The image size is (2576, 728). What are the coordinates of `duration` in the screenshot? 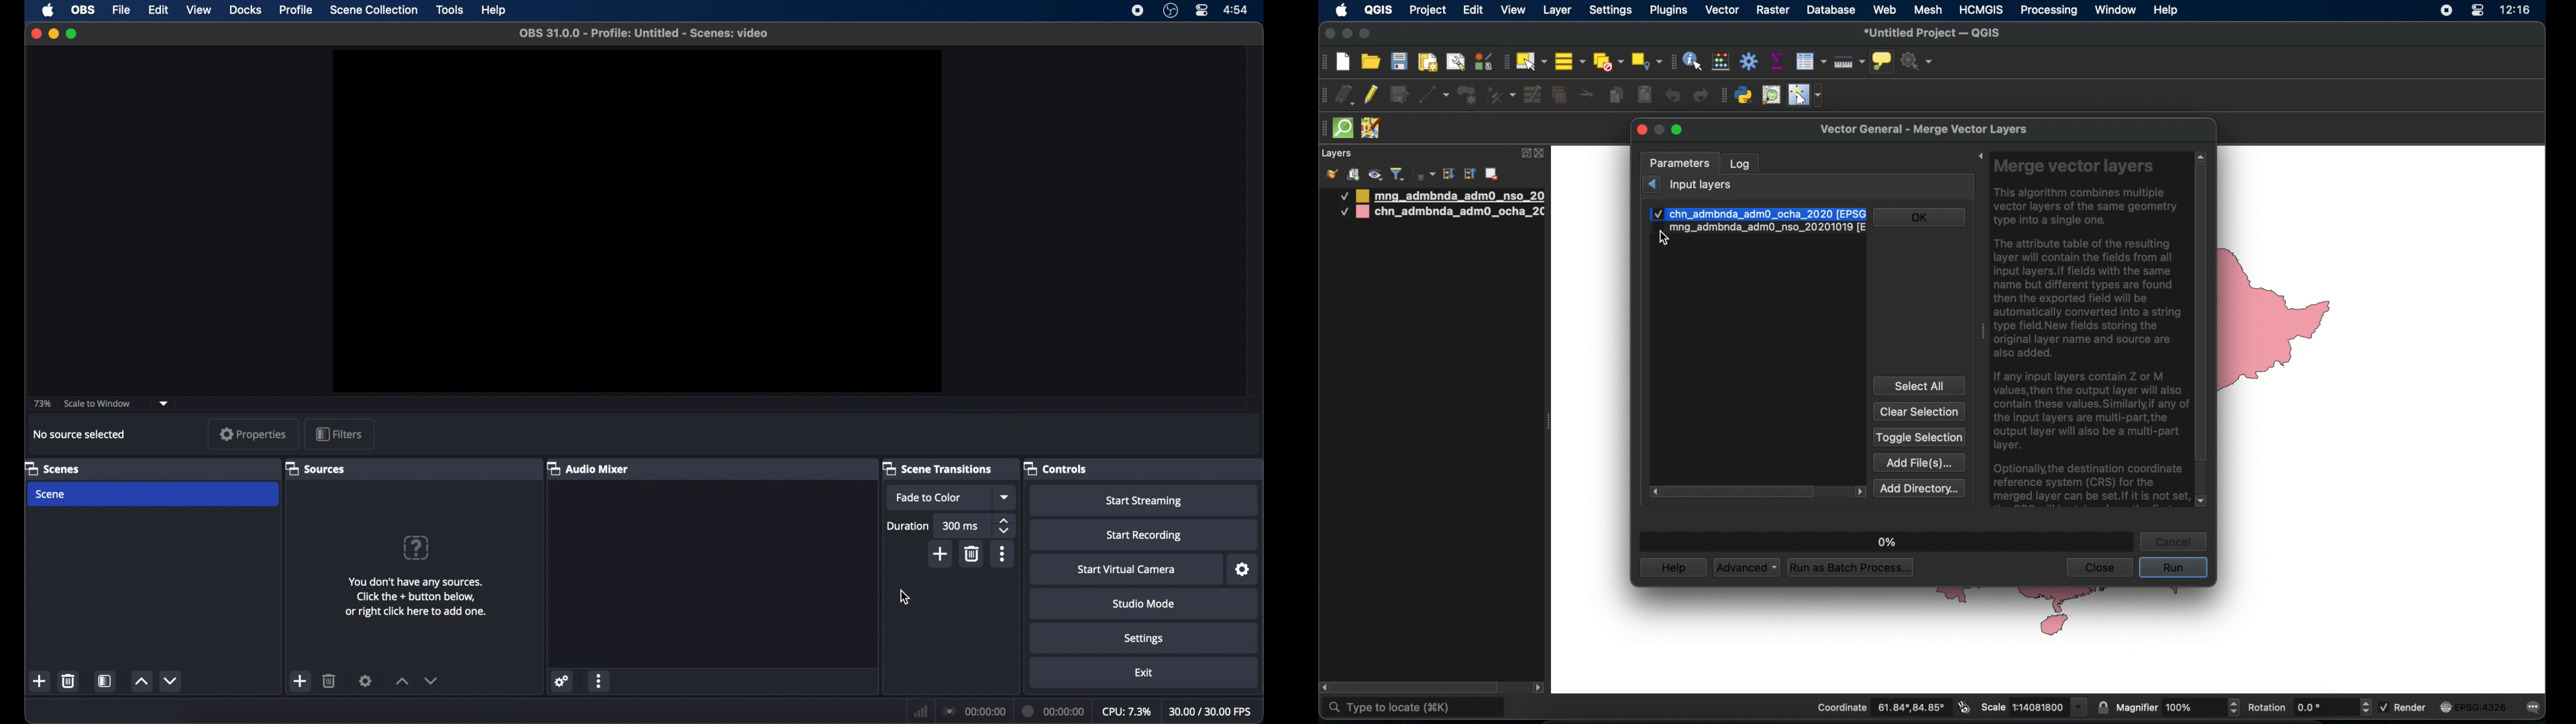 It's located at (908, 526).